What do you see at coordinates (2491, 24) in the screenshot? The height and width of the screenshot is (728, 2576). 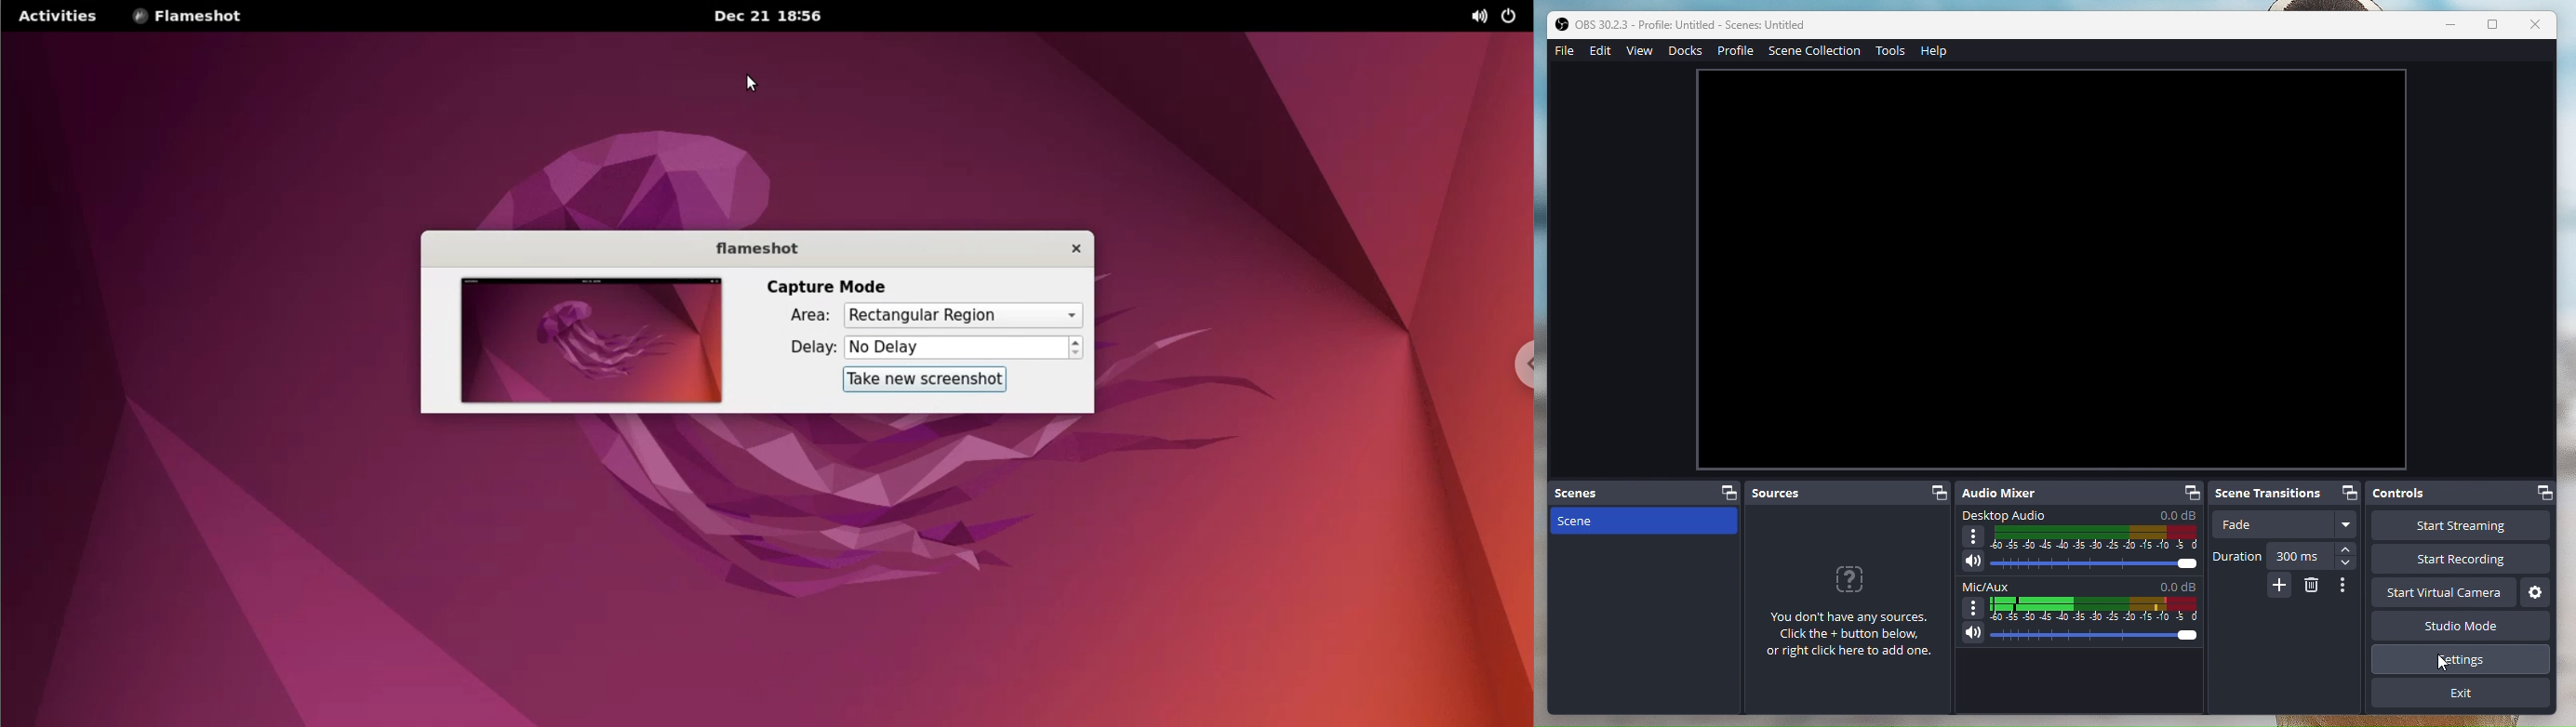 I see `Box` at bounding box center [2491, 24].